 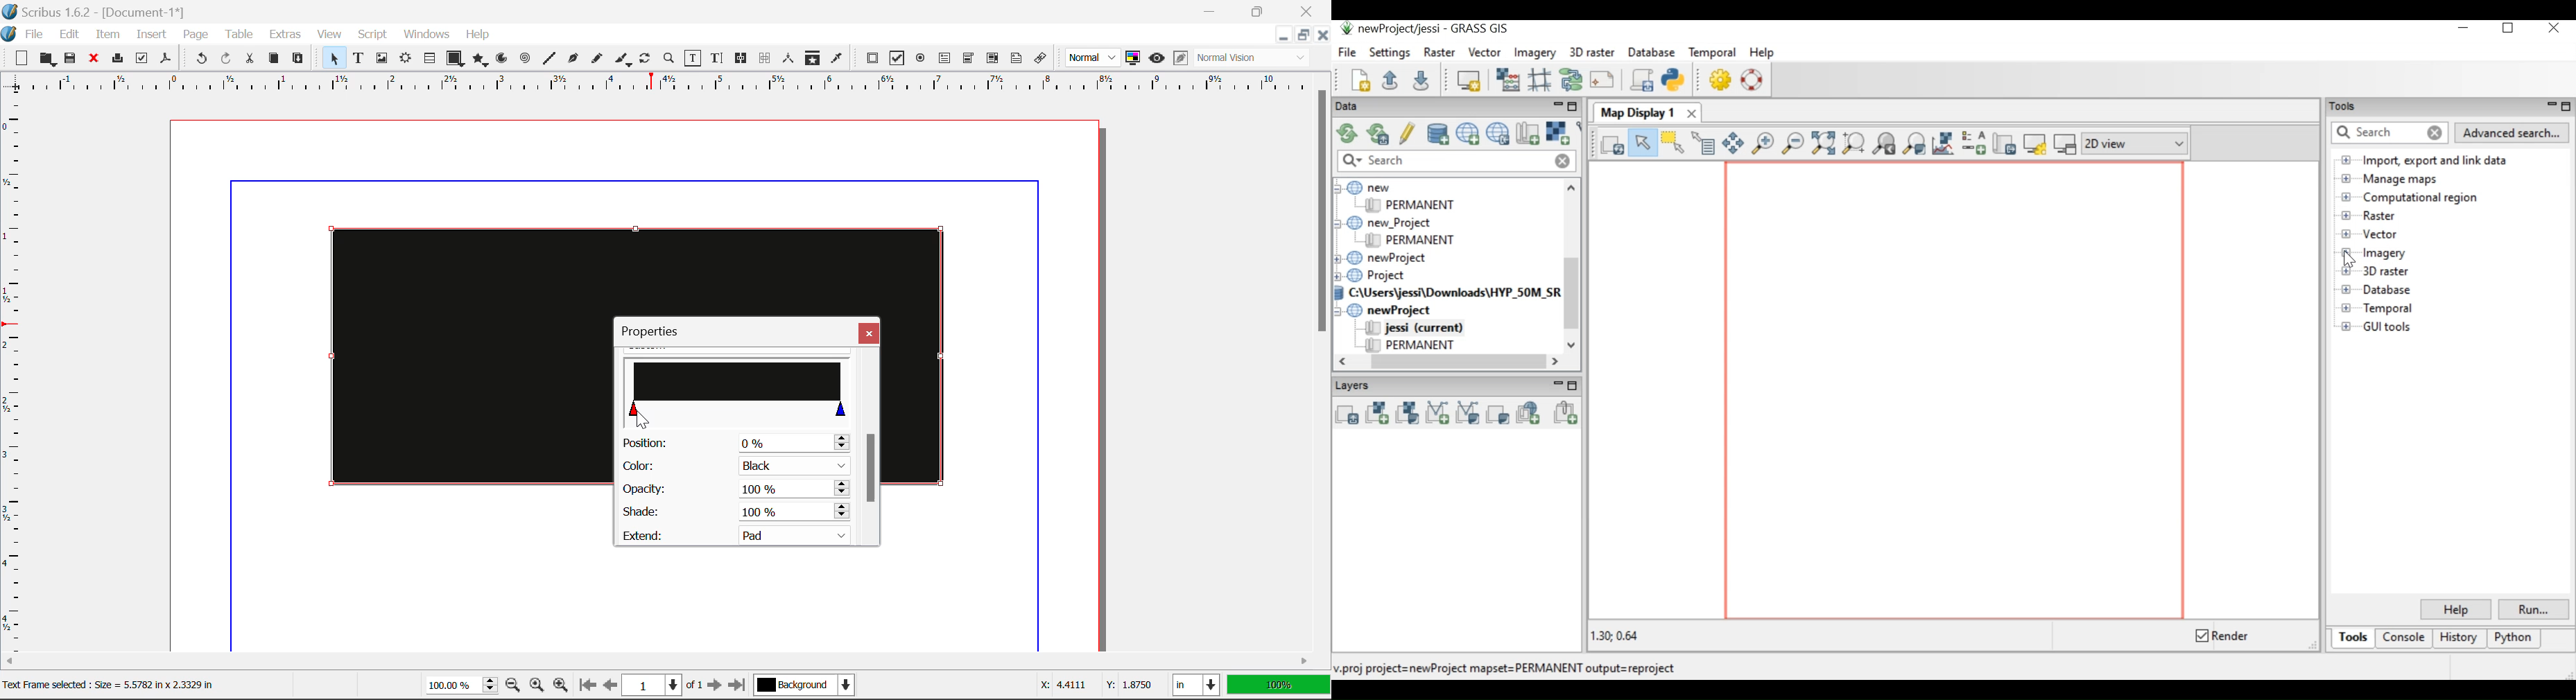 I want to click on Insert, so click(x=150, y=37).